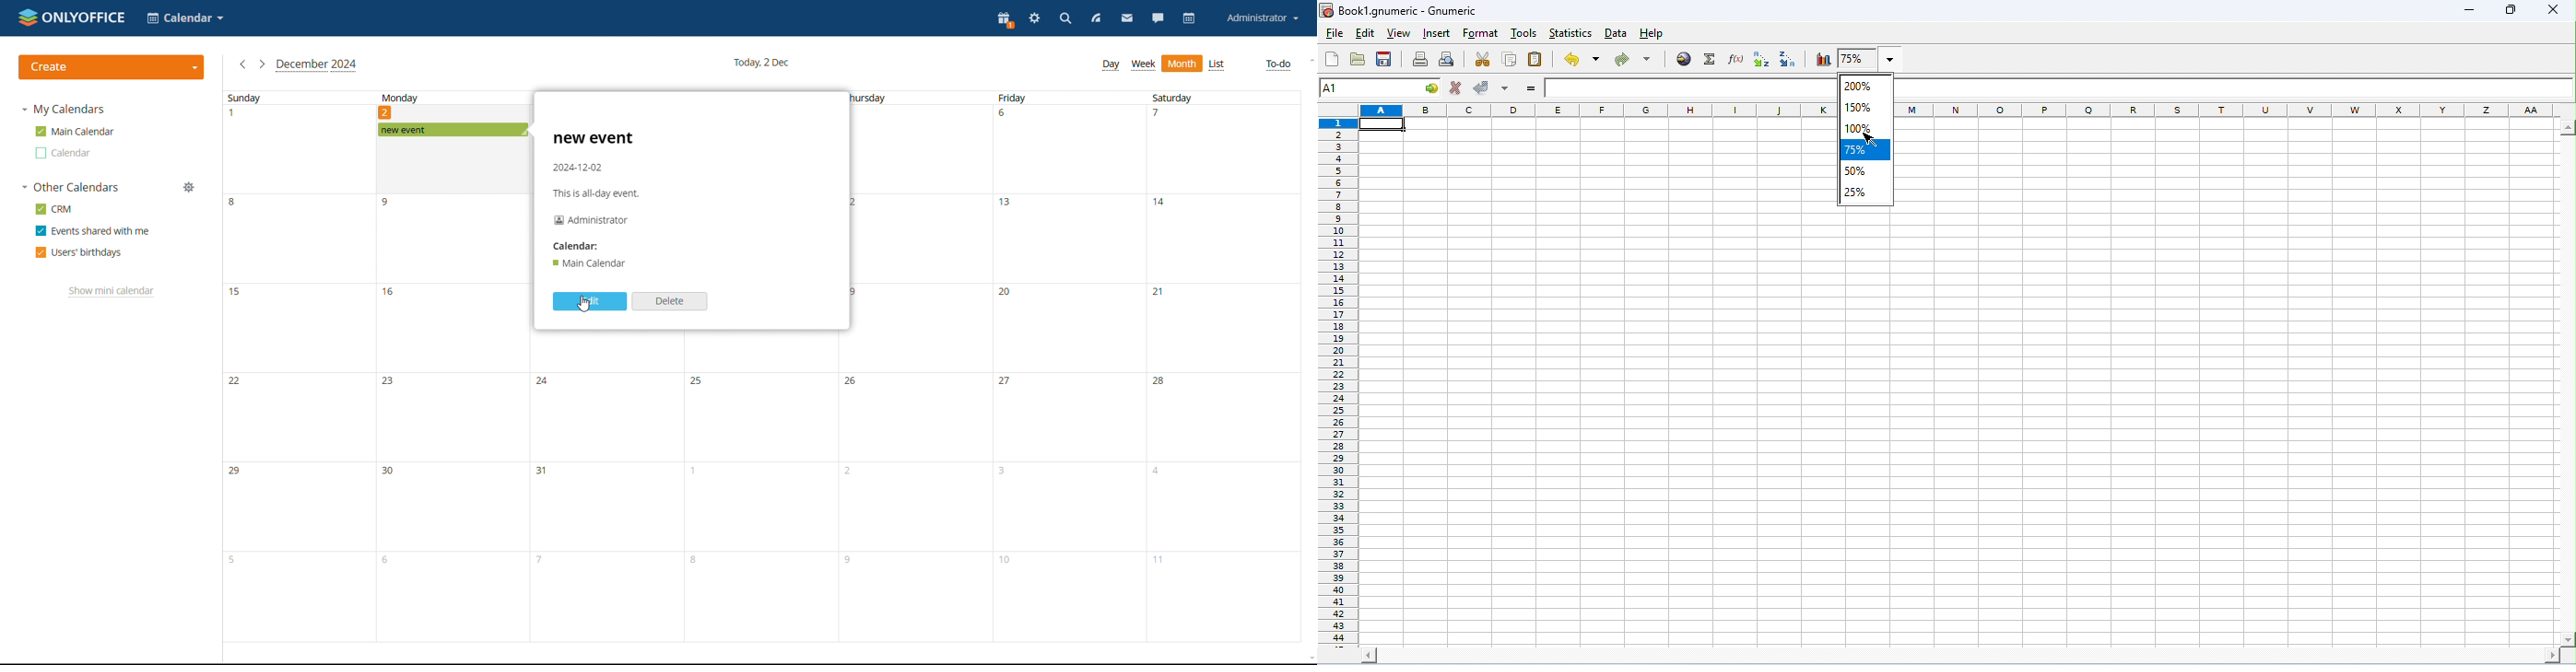  I want to click on formula bar, so click(2233, 88).